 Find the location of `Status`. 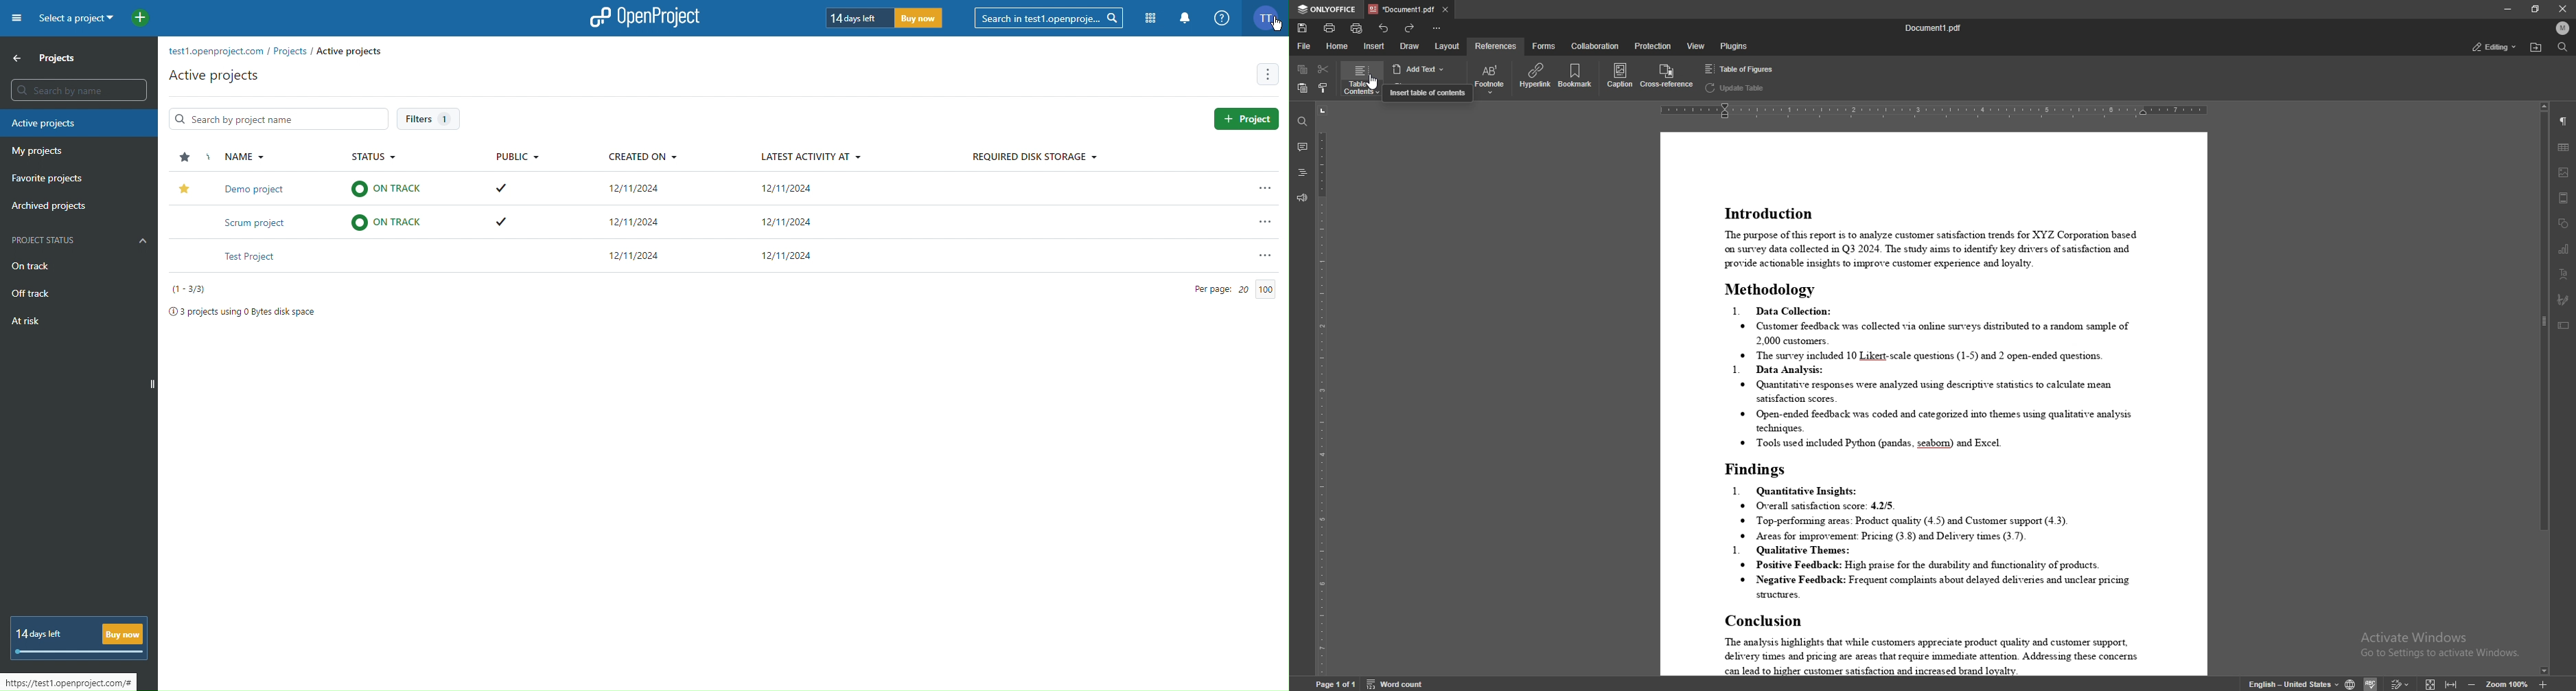

Status is located at coordinates (373, 155).